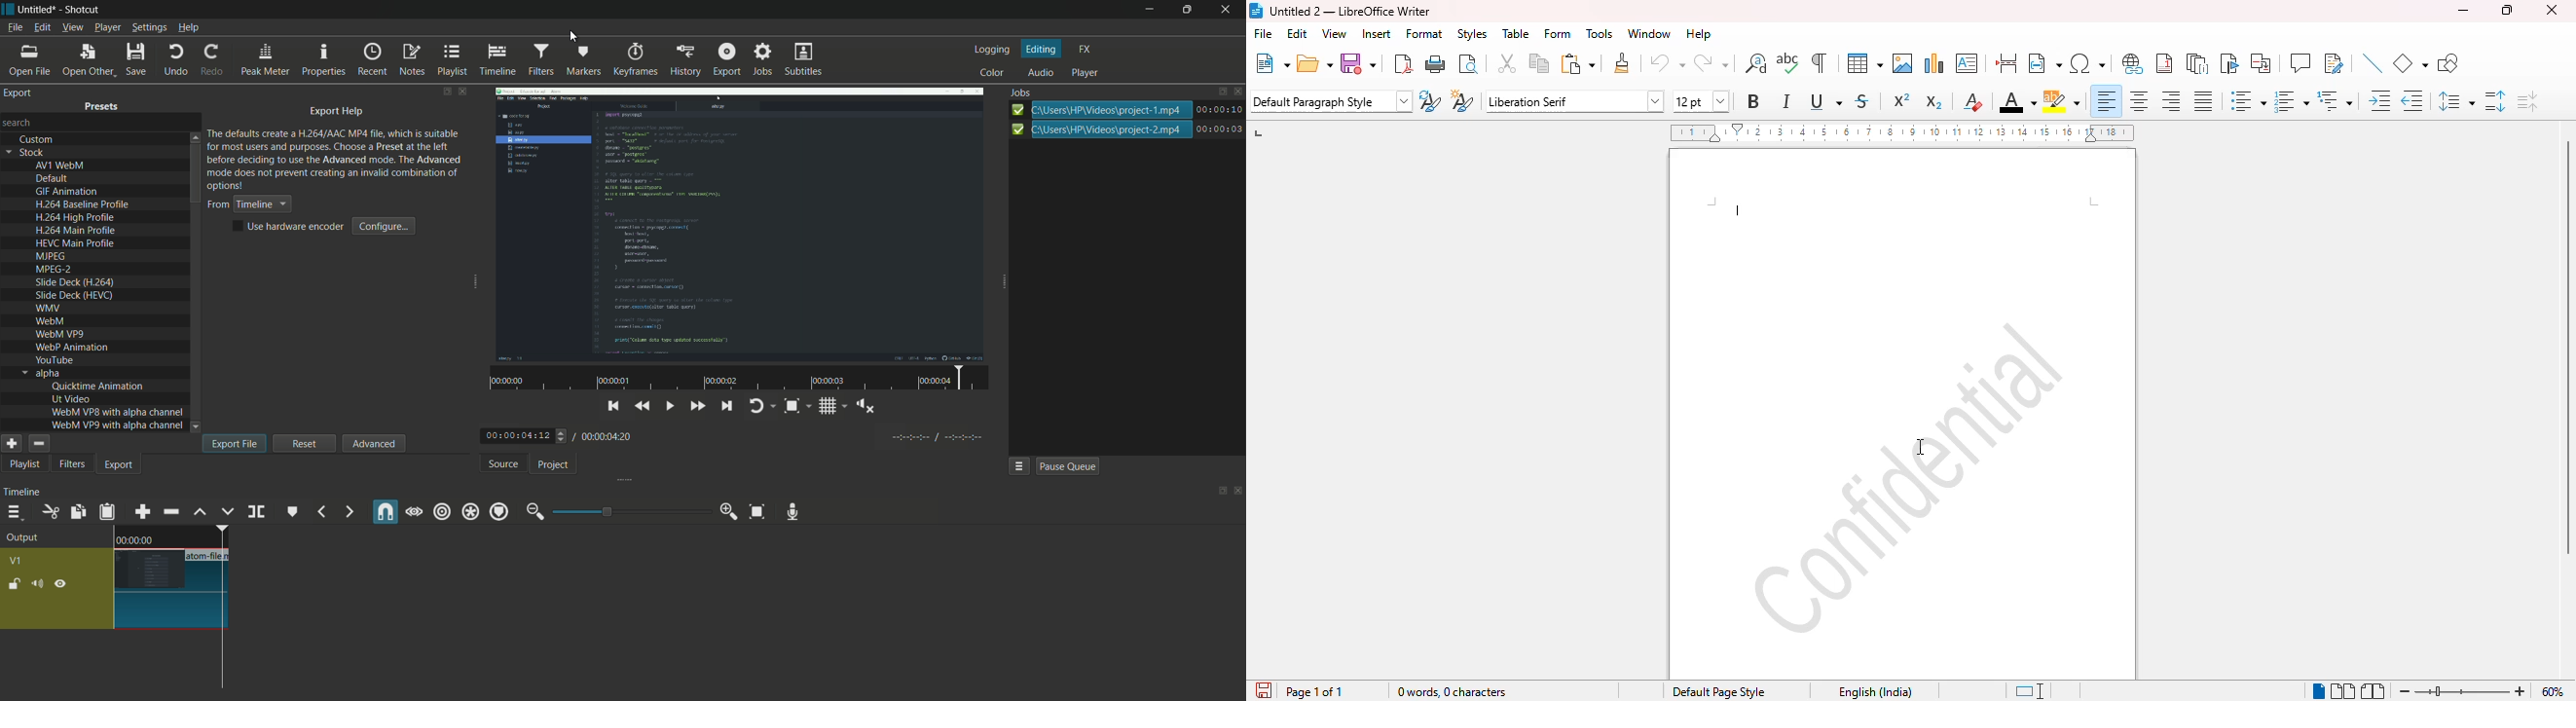 The image size is (2576, 728). Describe the element at coordinates (1756, 62) in the screenshot. I see `find and replace` at that location.